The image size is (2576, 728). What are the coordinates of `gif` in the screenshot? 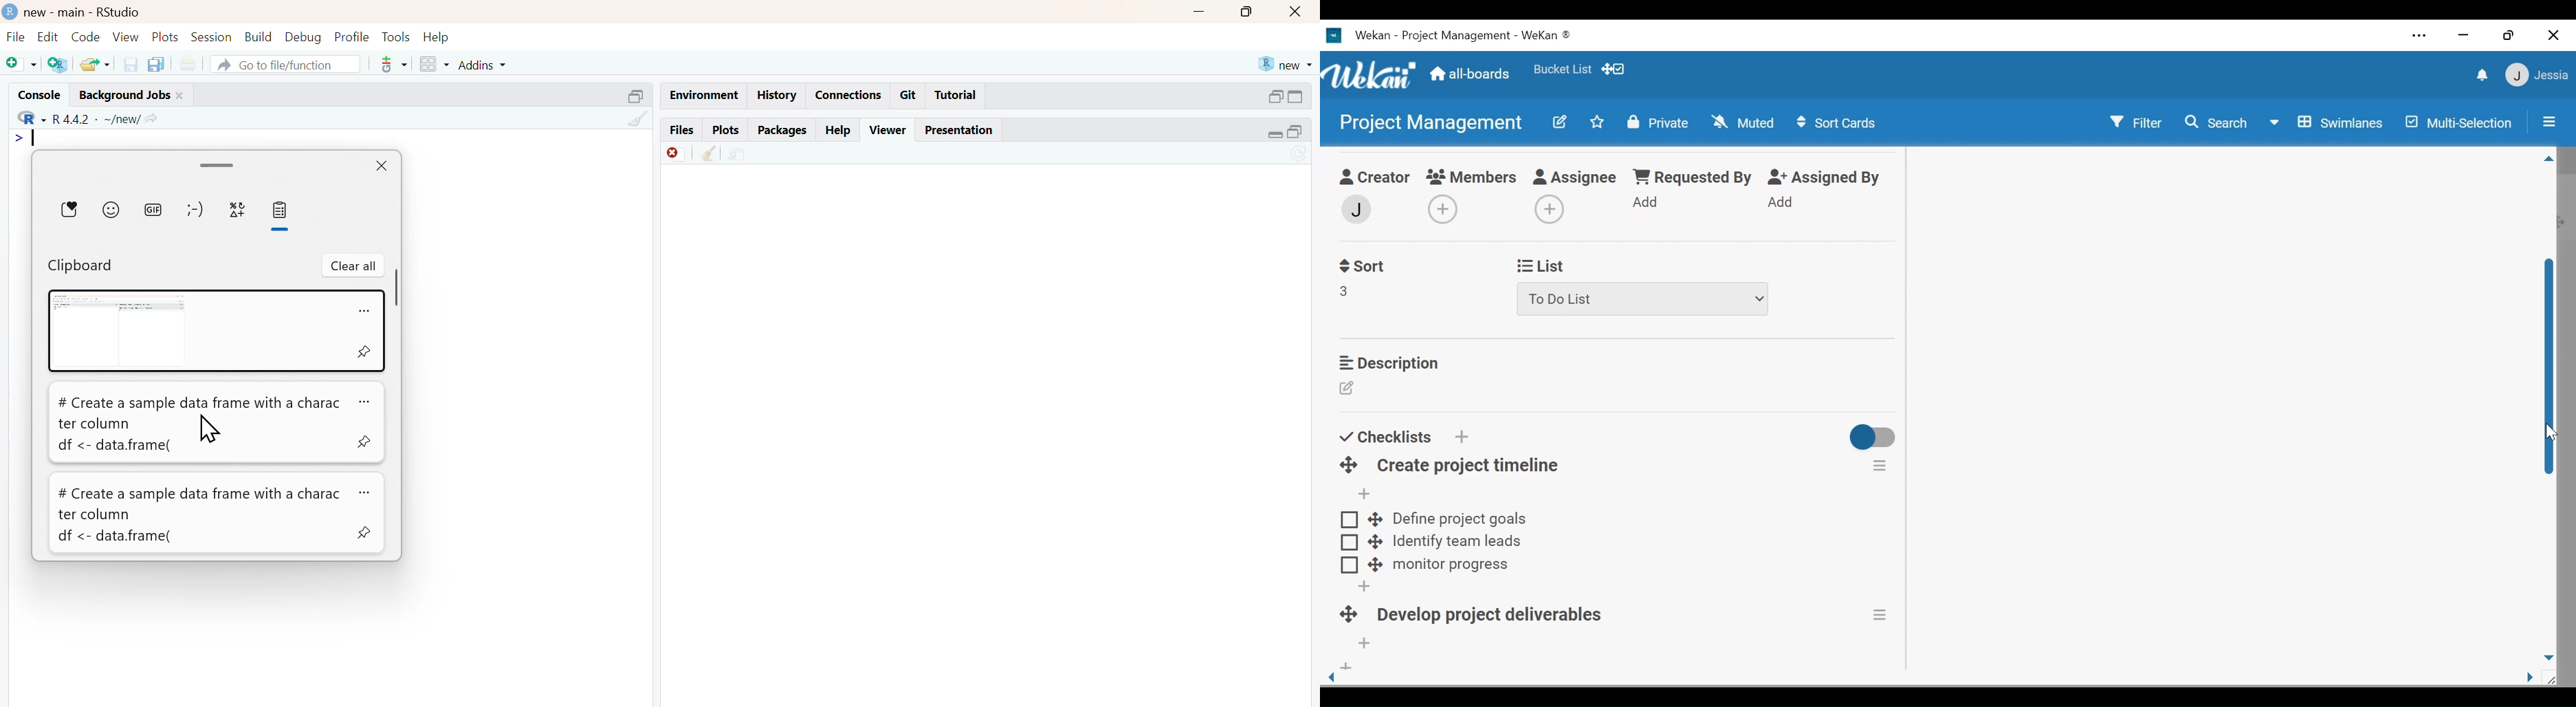 It's located at (154, 210).